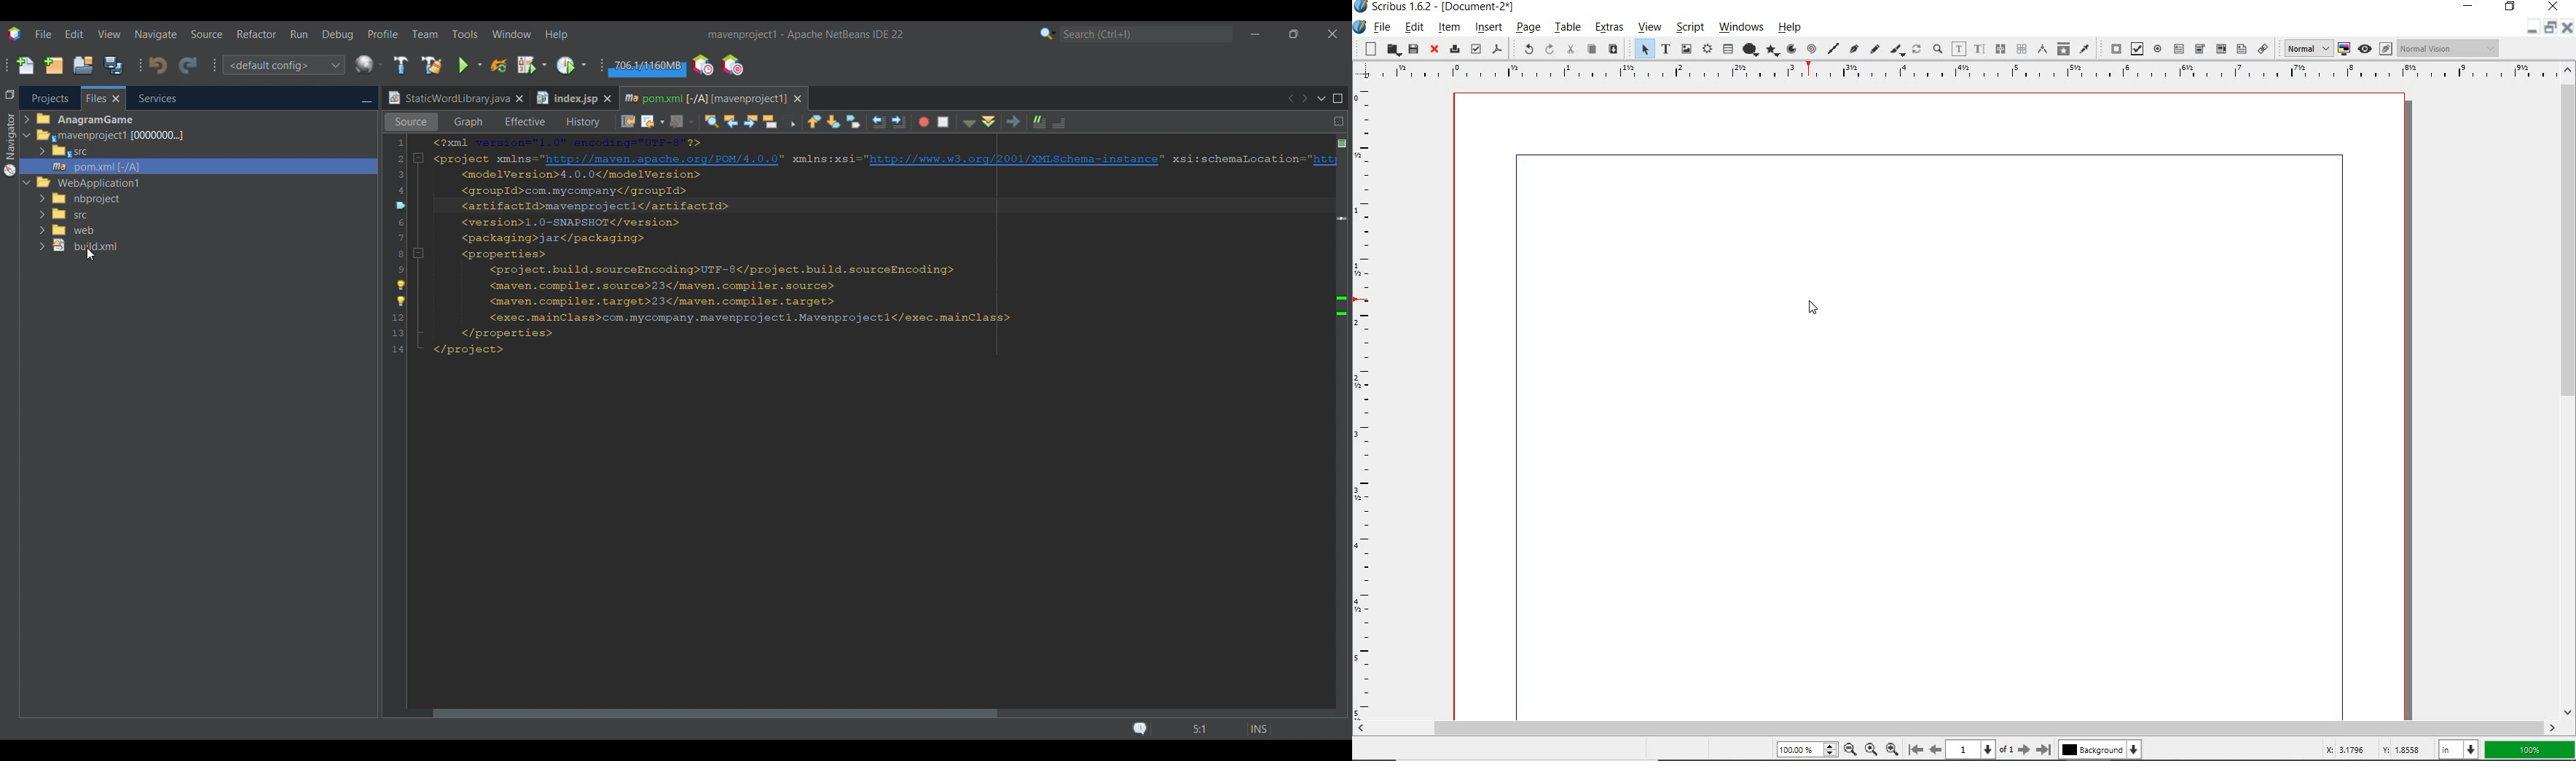  What do you see at coordinates (2511, 8) in the screenshot?
I see `restore` at bounding box center [2511, 8].